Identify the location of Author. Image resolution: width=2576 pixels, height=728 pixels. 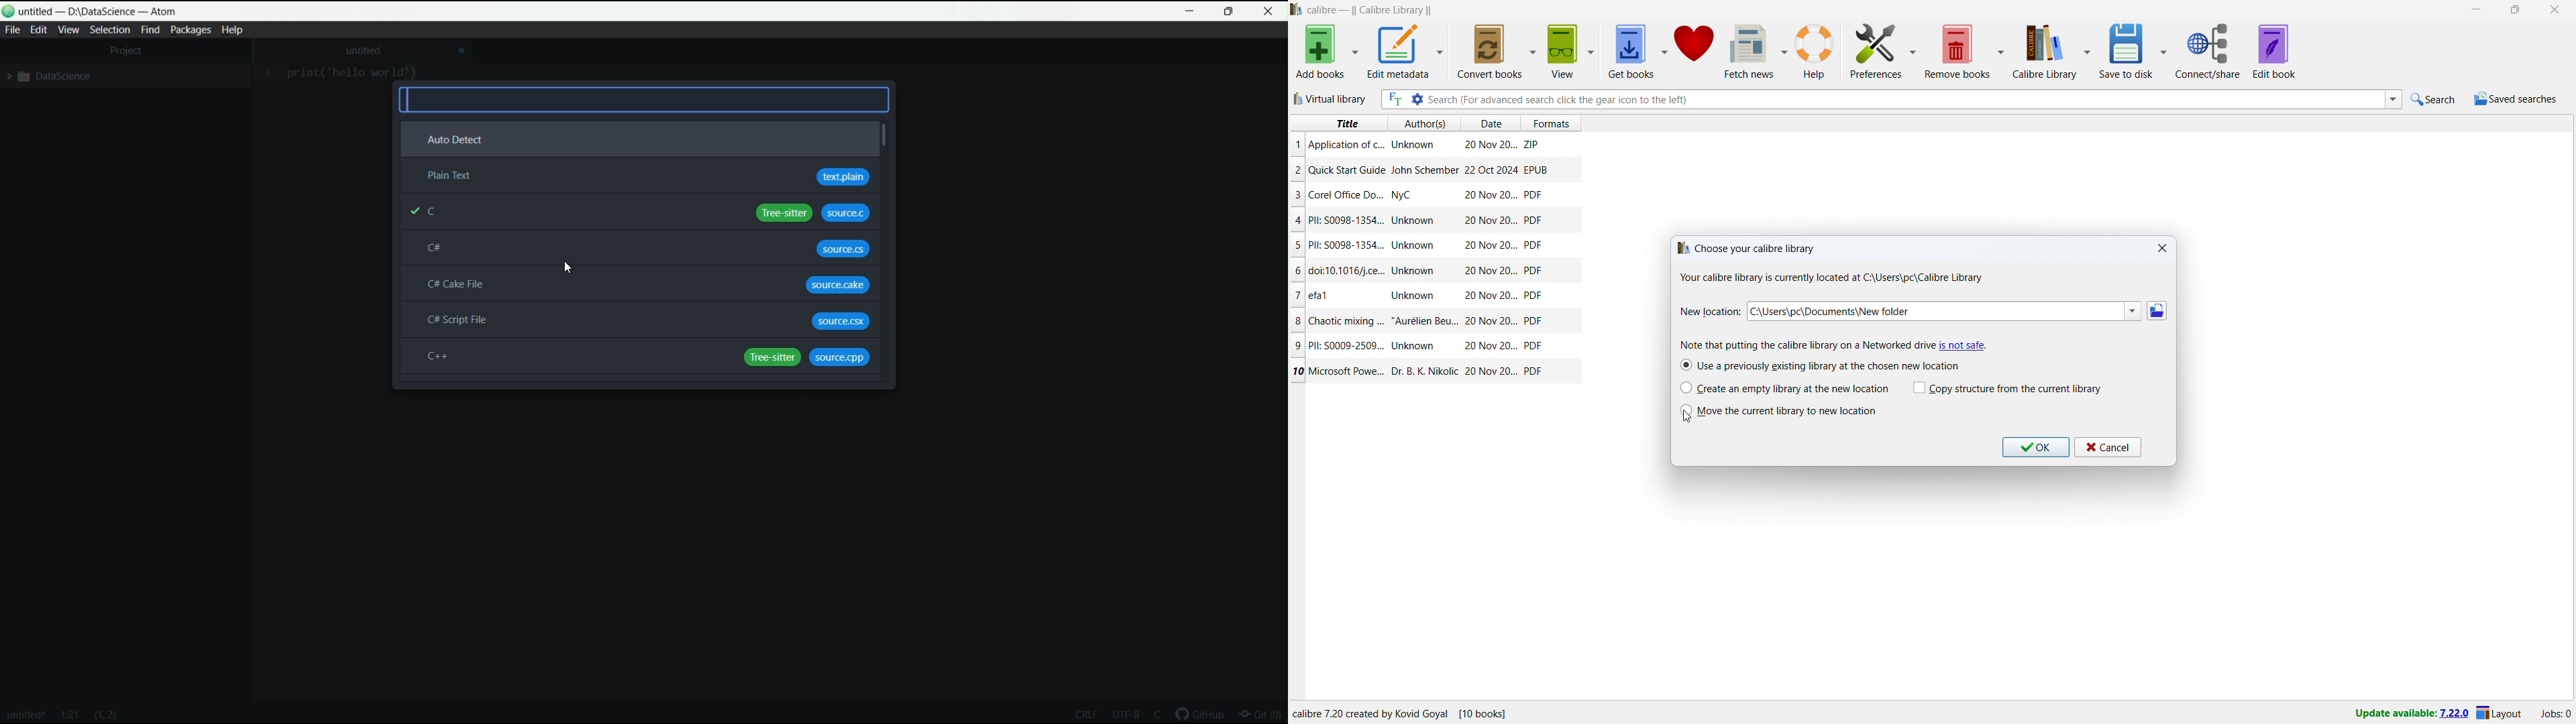
(1404, 196).